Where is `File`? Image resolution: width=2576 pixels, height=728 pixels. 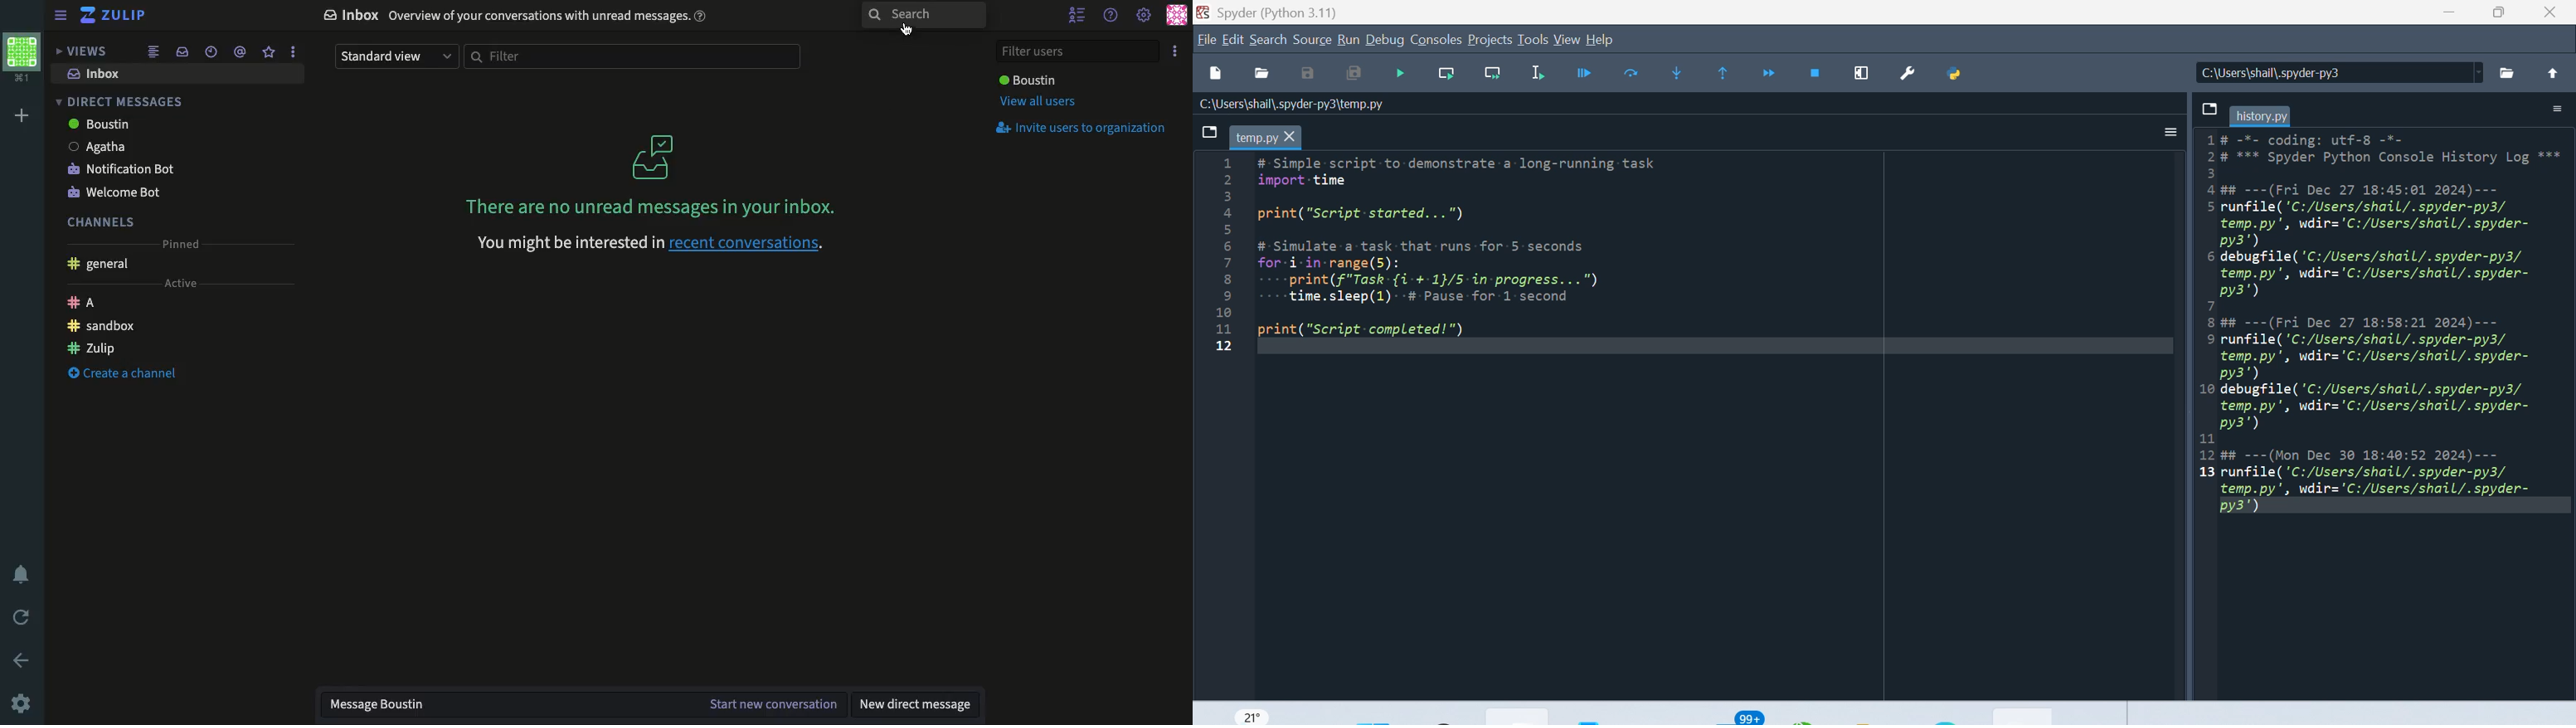
File is located at coordinates (1206, 40).